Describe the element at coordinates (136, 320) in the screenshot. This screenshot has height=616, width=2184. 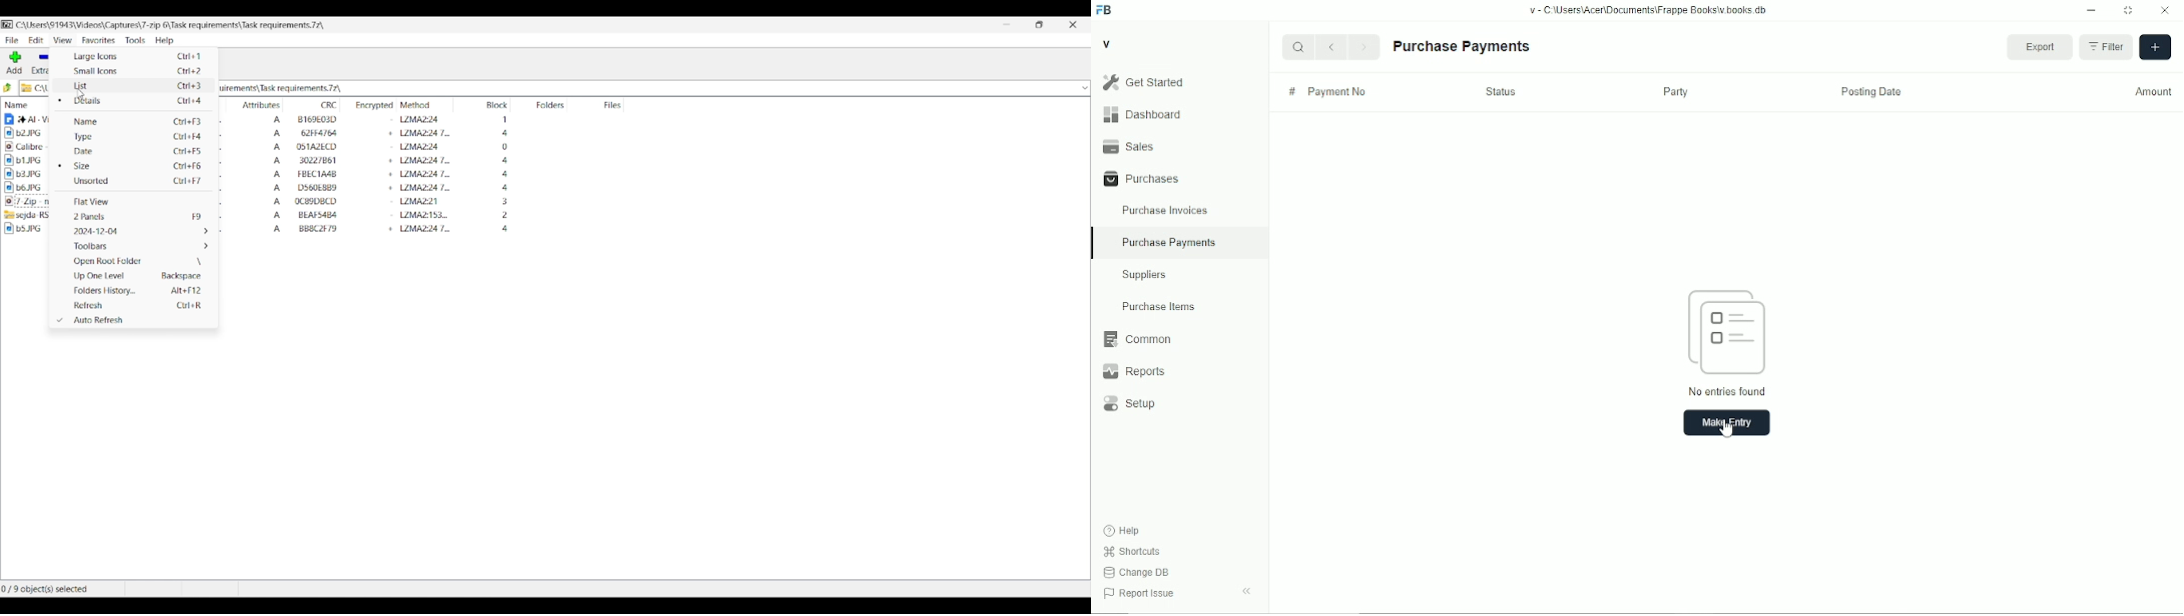
I see `Auto refresh` at that location.